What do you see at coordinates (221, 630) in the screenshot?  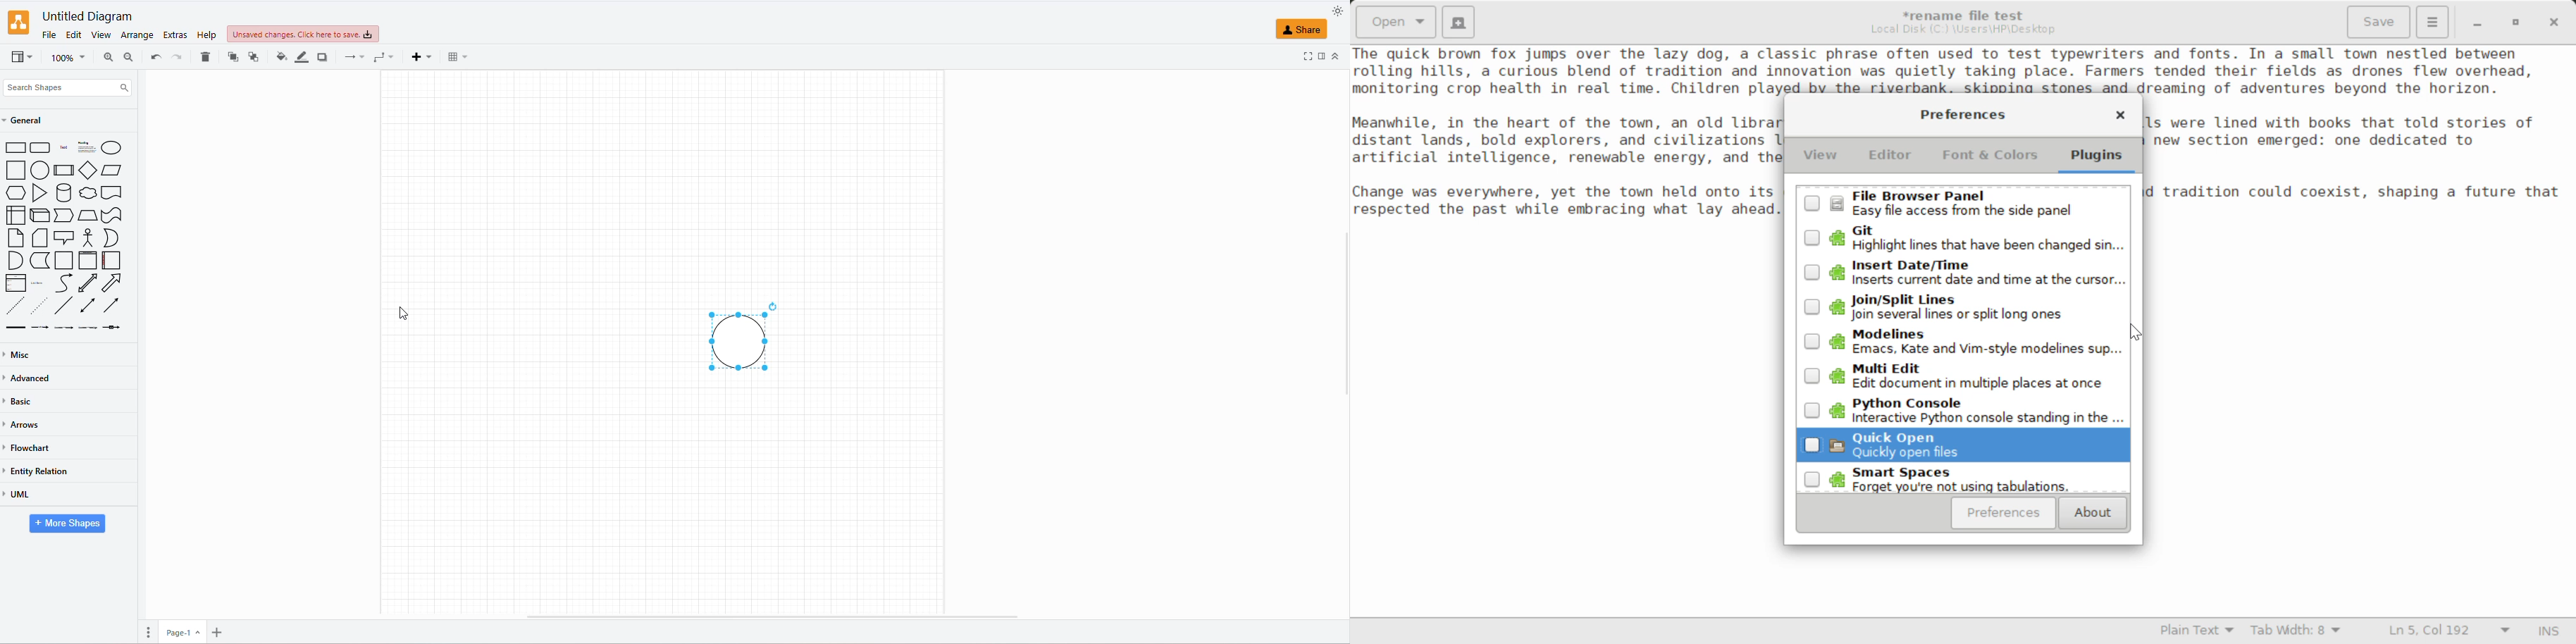 I see `INSERT PAGE` at bounding box center [221, 630].